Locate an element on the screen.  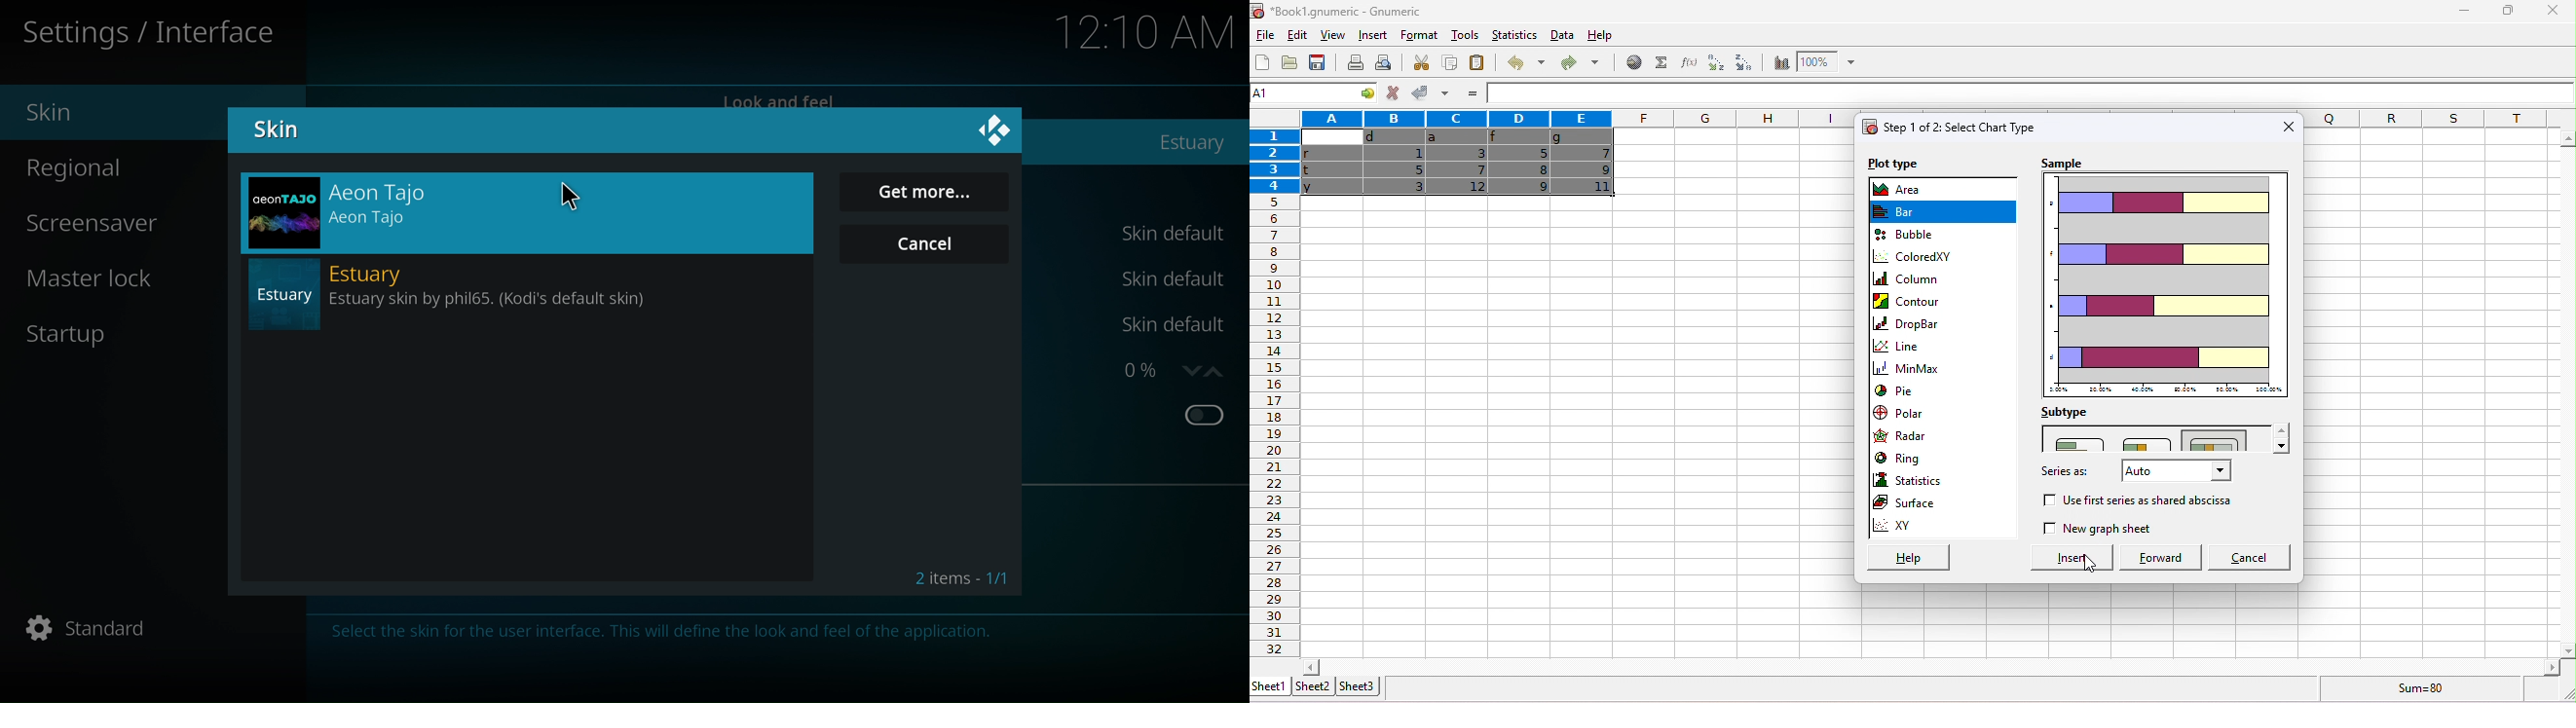
horizontal slider is located at coordinates (1930, 668).